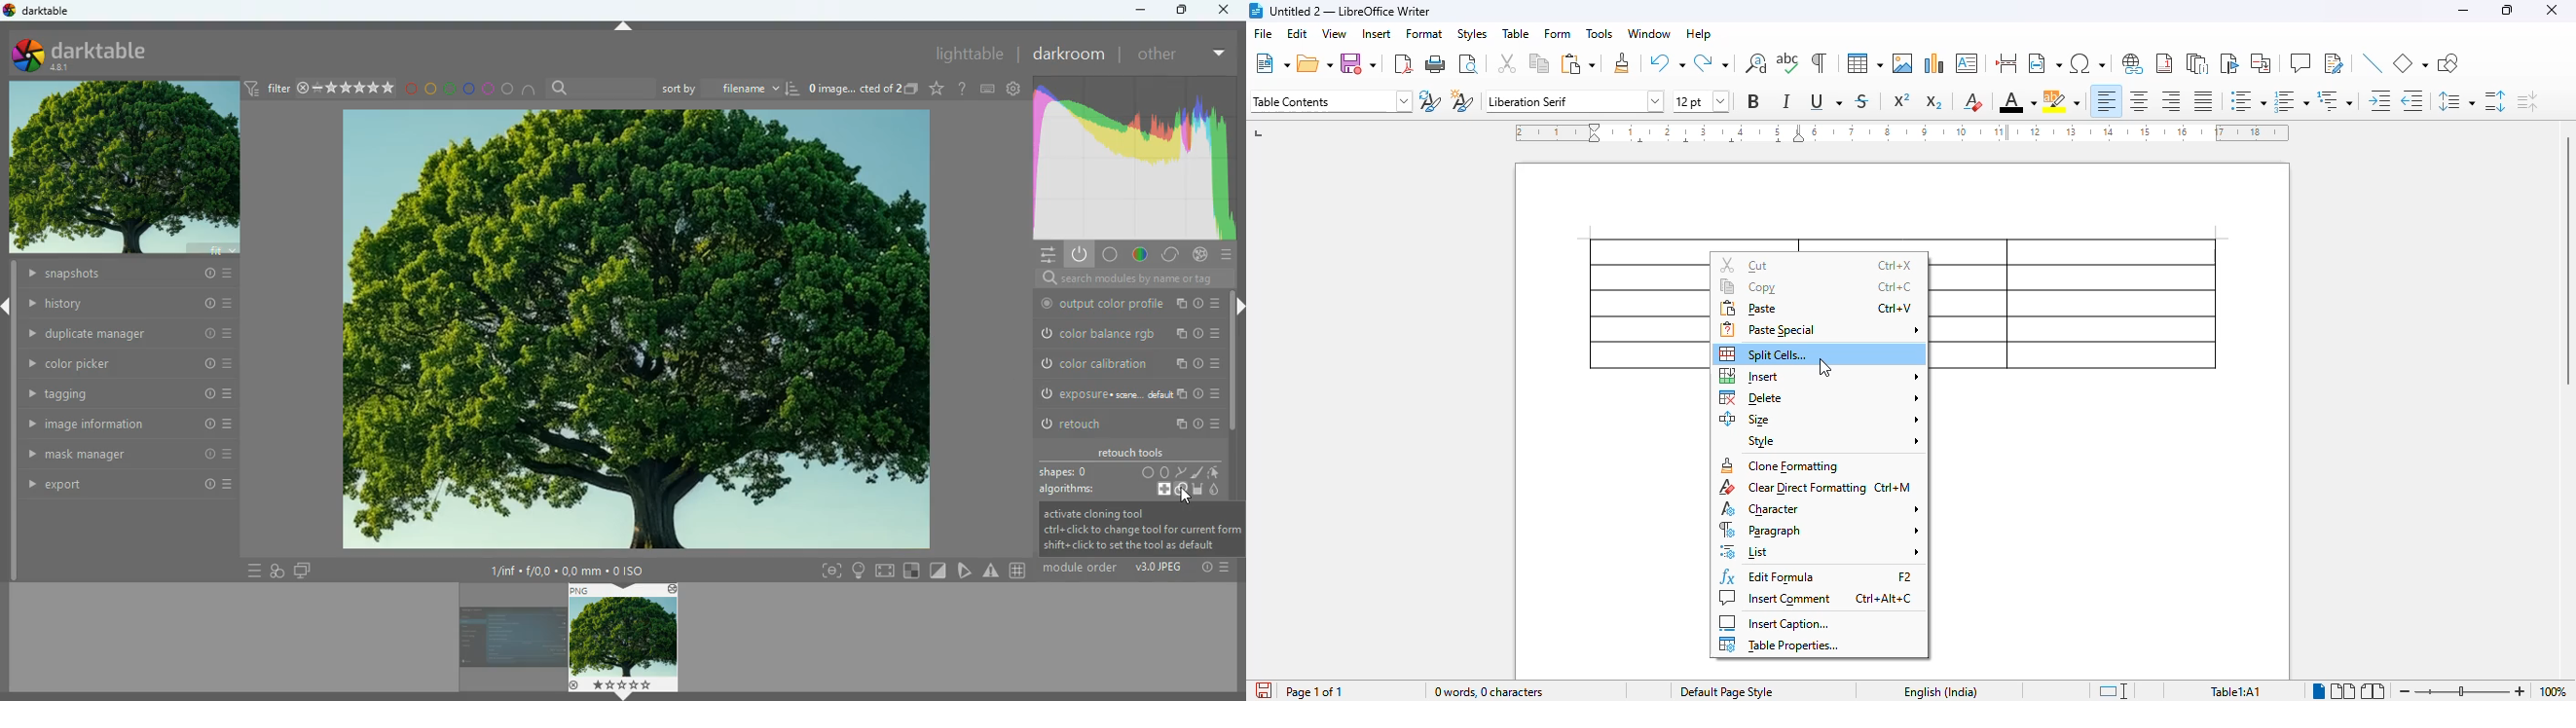 The image size is (2576, 728). What do you see at coordinates (1901, 132) in the screenshot?
I see `ruler` at bounding box center [1901, 132].